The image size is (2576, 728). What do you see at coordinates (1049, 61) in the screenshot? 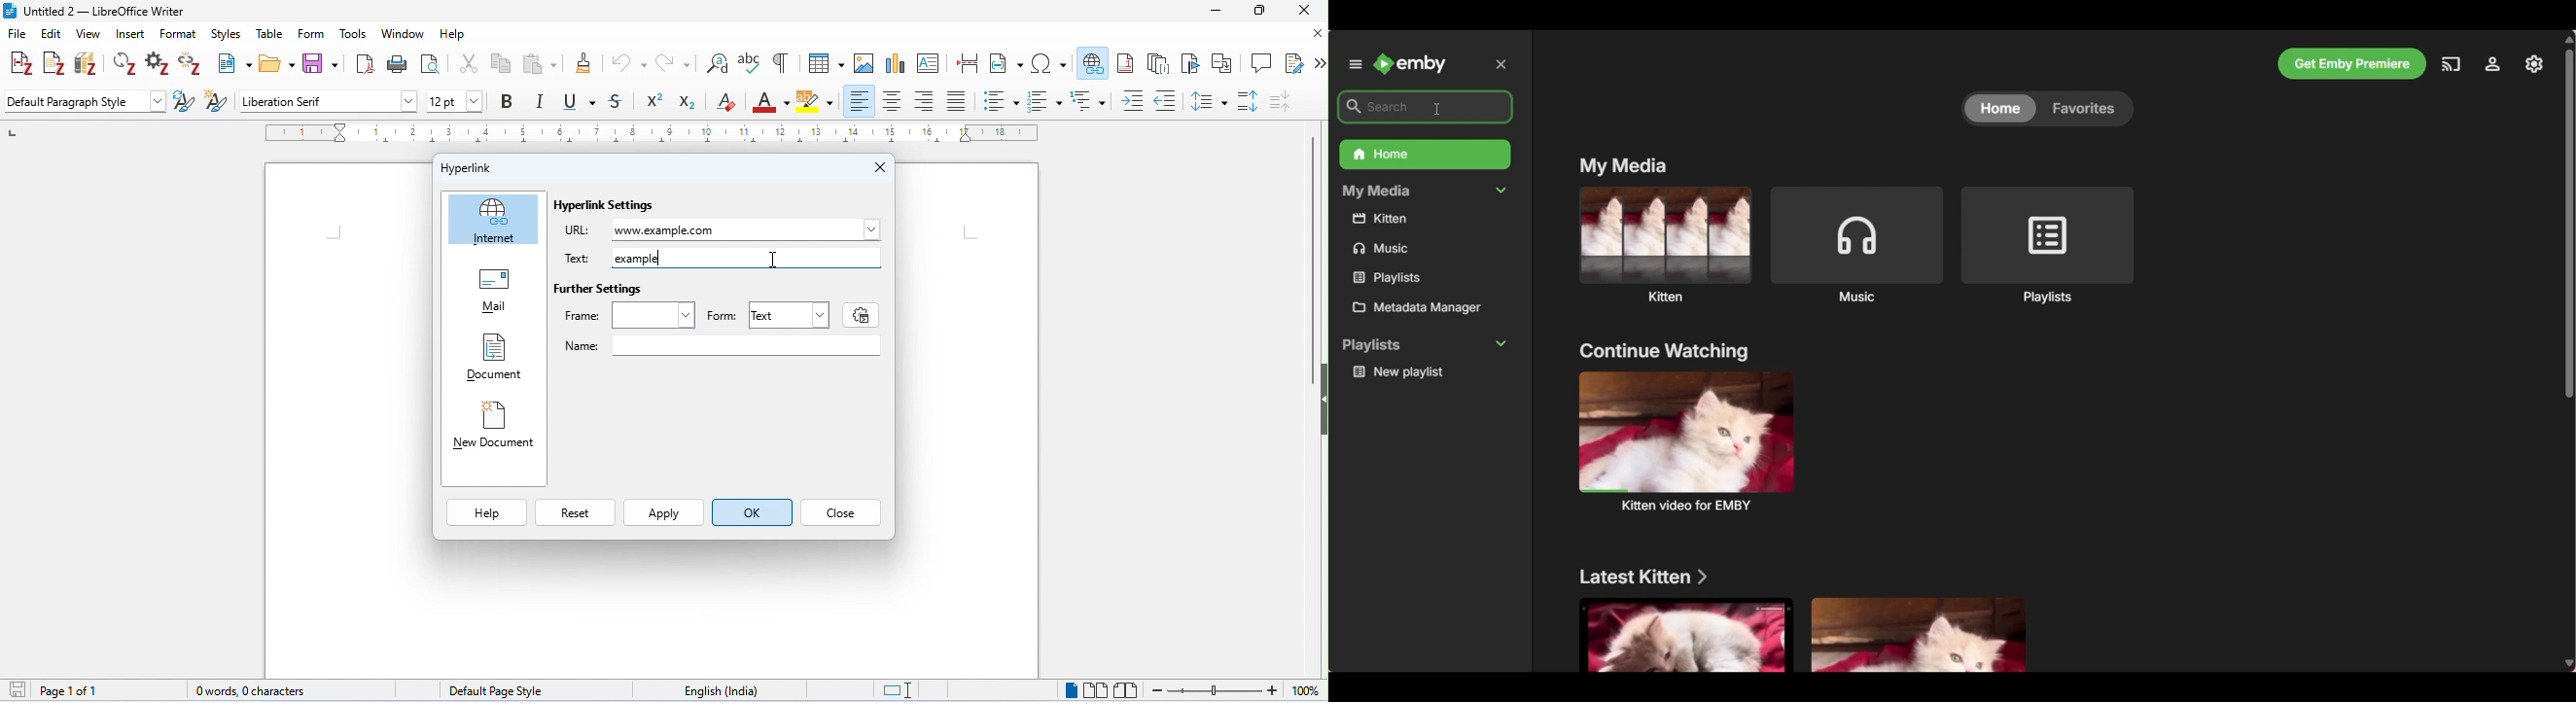
I see `insert special characters` at bounding box center [1049, 61].